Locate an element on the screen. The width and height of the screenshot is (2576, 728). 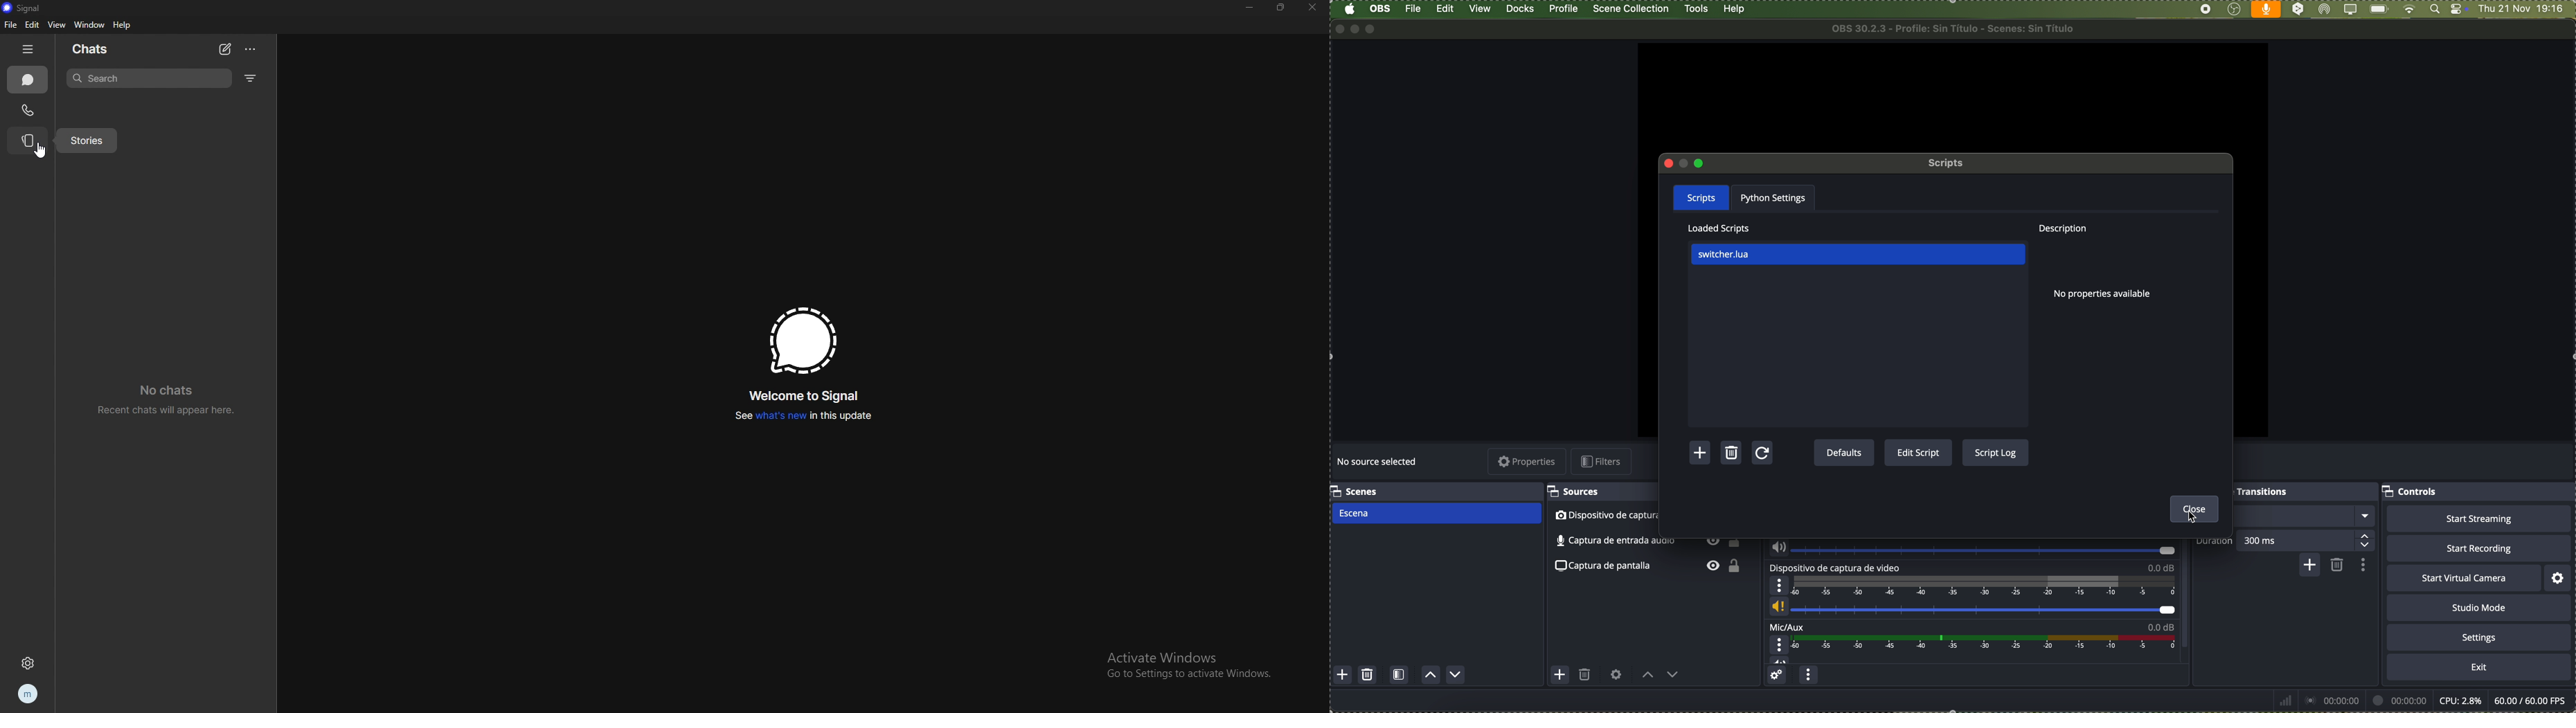
audio input capture is located at coordinates (1970, 550).